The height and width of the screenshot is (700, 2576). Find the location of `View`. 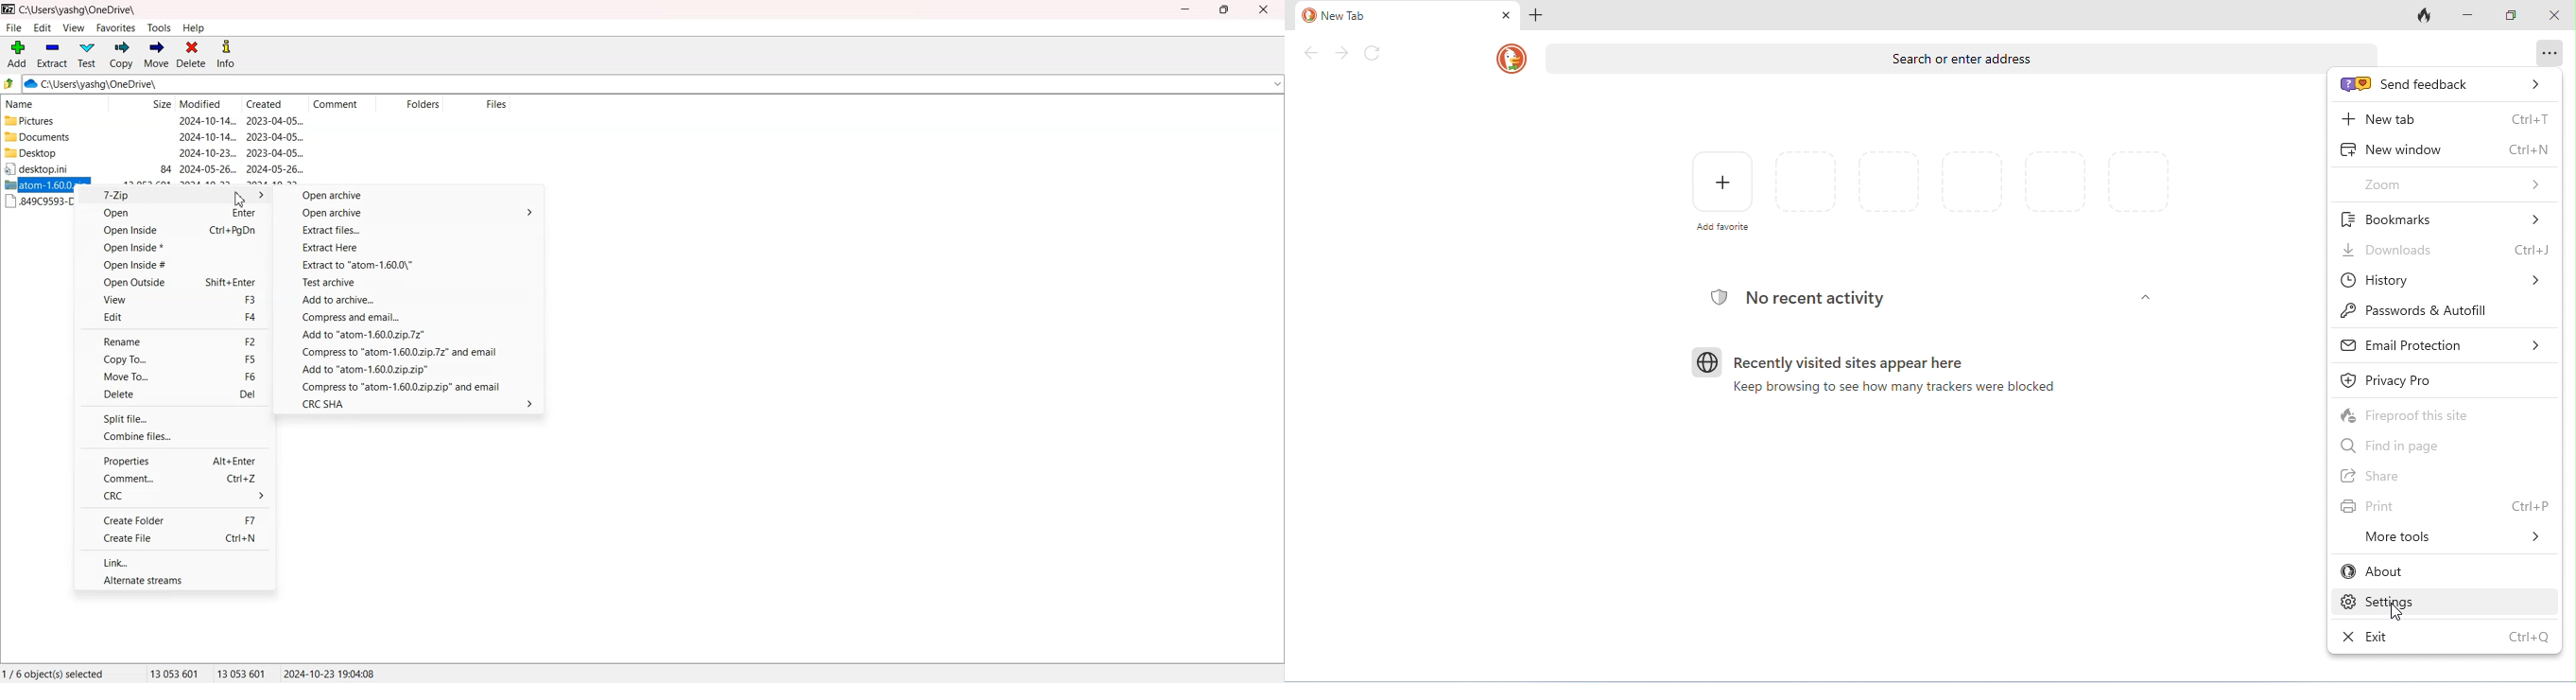

View is located at coordinates (73, 27).